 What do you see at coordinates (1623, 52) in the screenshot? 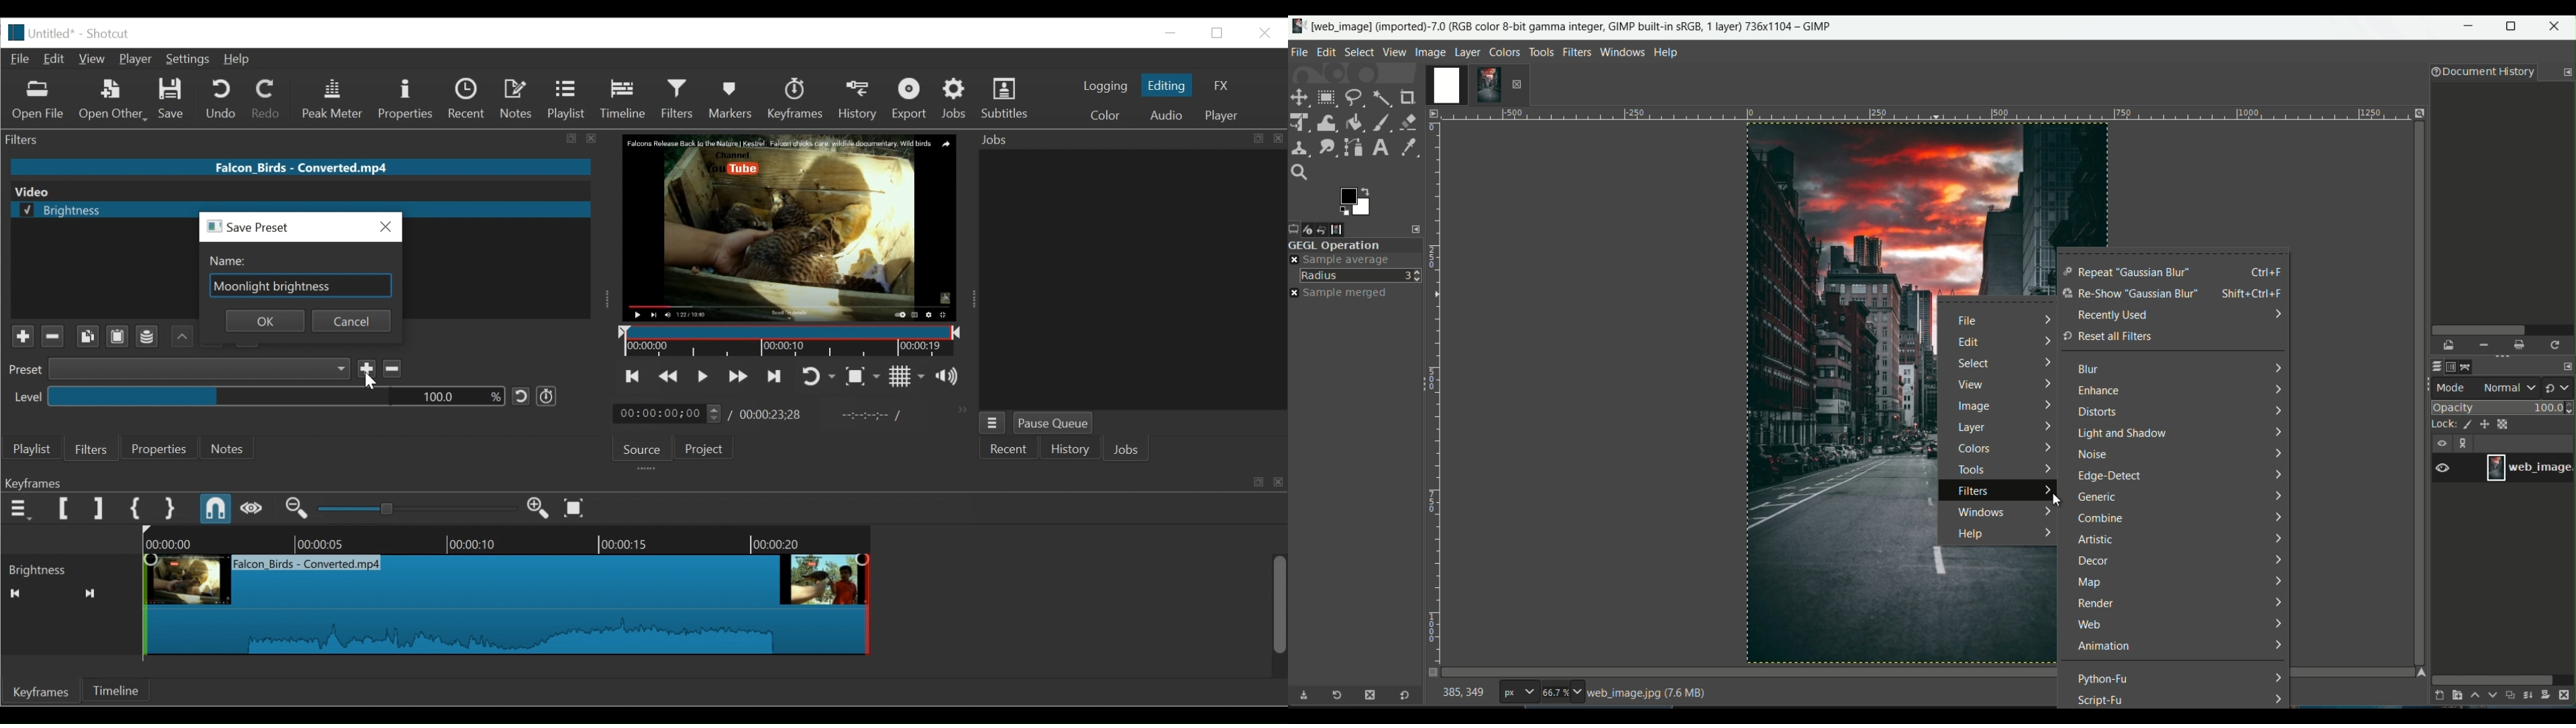
I see `windows tab` at bounding box center [1623, 52].